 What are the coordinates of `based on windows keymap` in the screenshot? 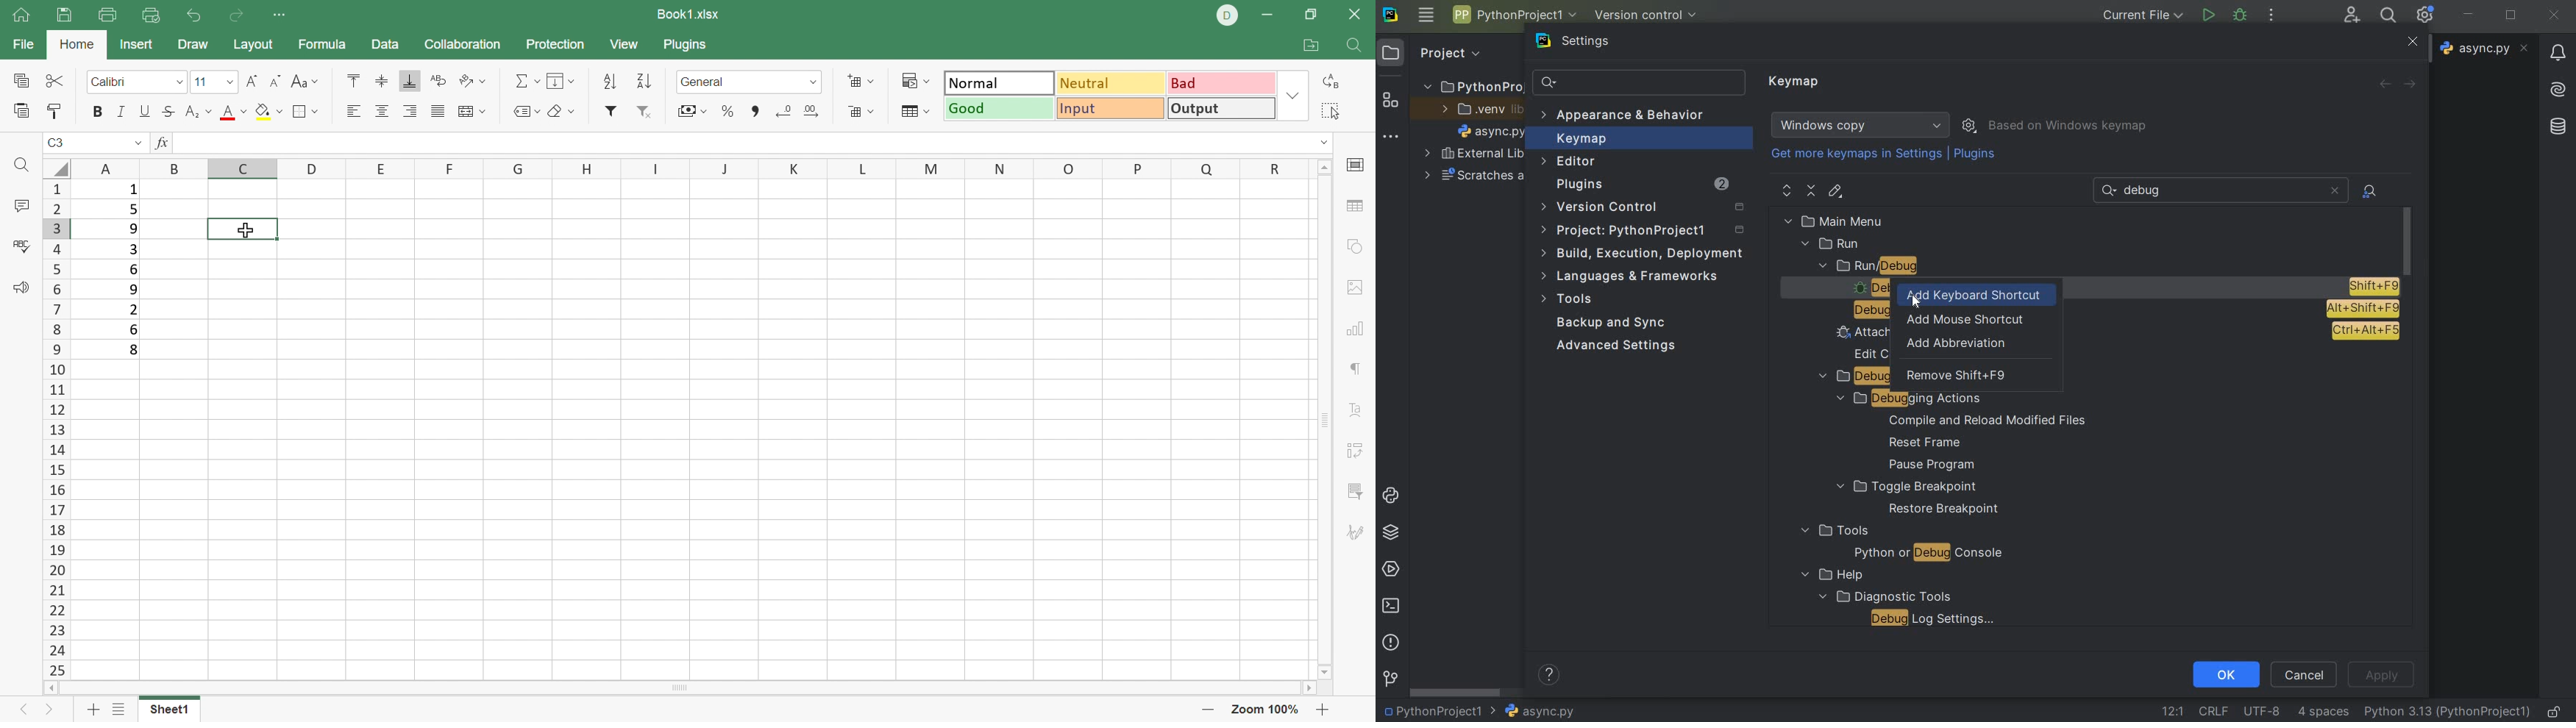 It's located at (2068, 126).